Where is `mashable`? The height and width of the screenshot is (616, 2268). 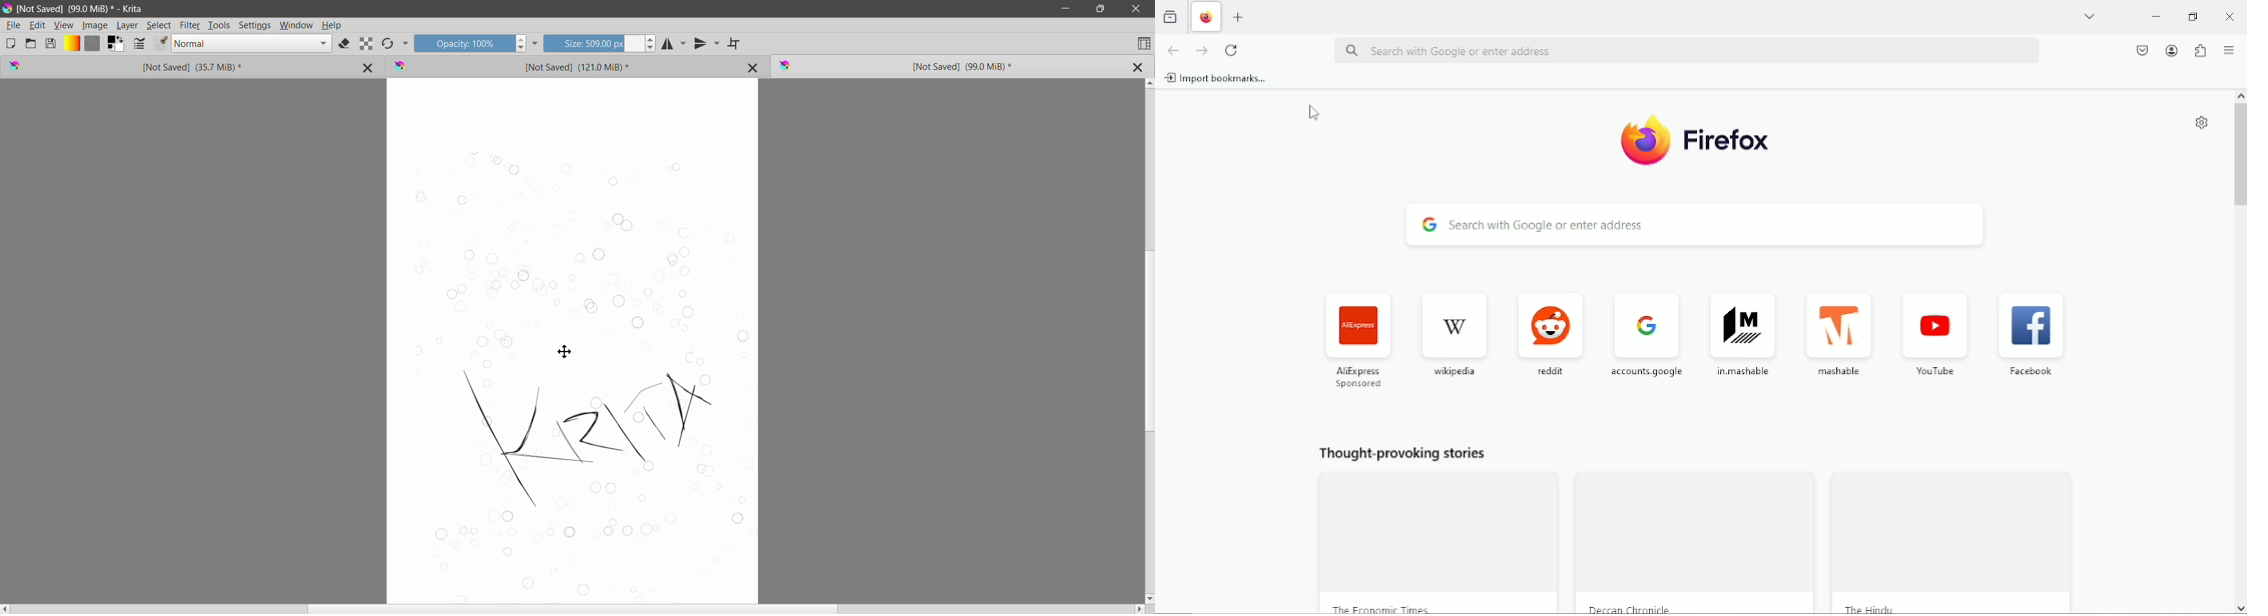
mashable is located at coordinates (1844, 336).